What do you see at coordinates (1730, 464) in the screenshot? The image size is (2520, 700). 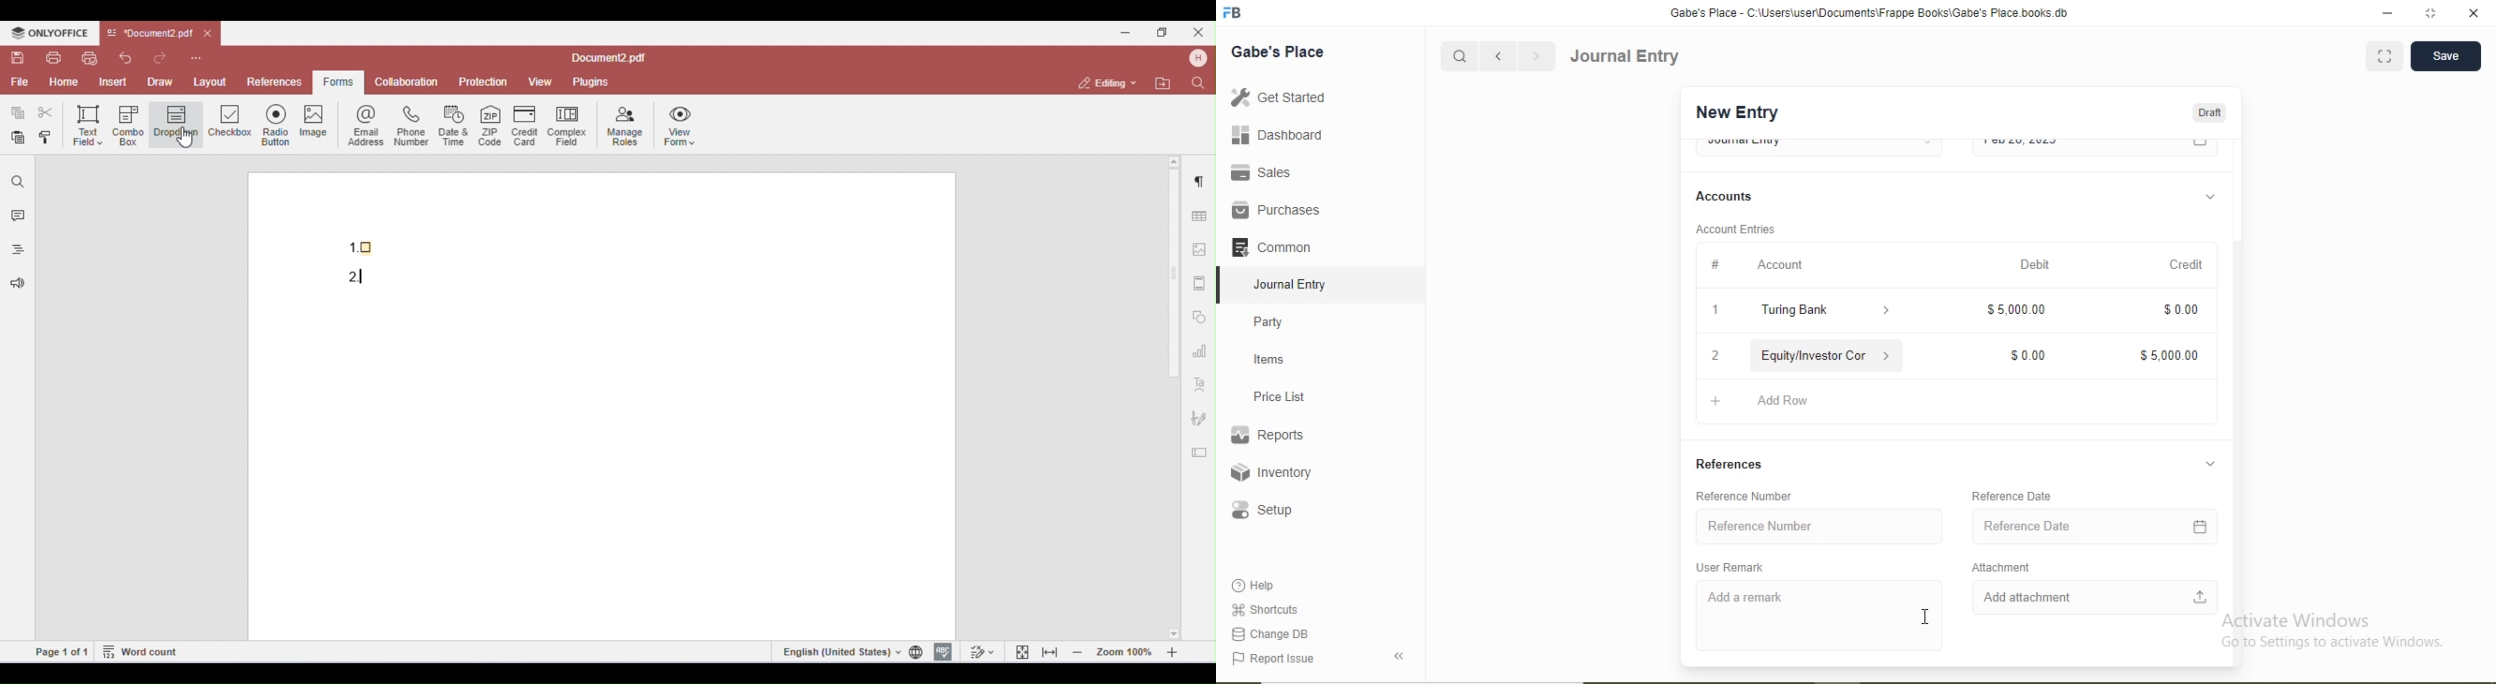 I see `References` at bounding box center [1730, 464].